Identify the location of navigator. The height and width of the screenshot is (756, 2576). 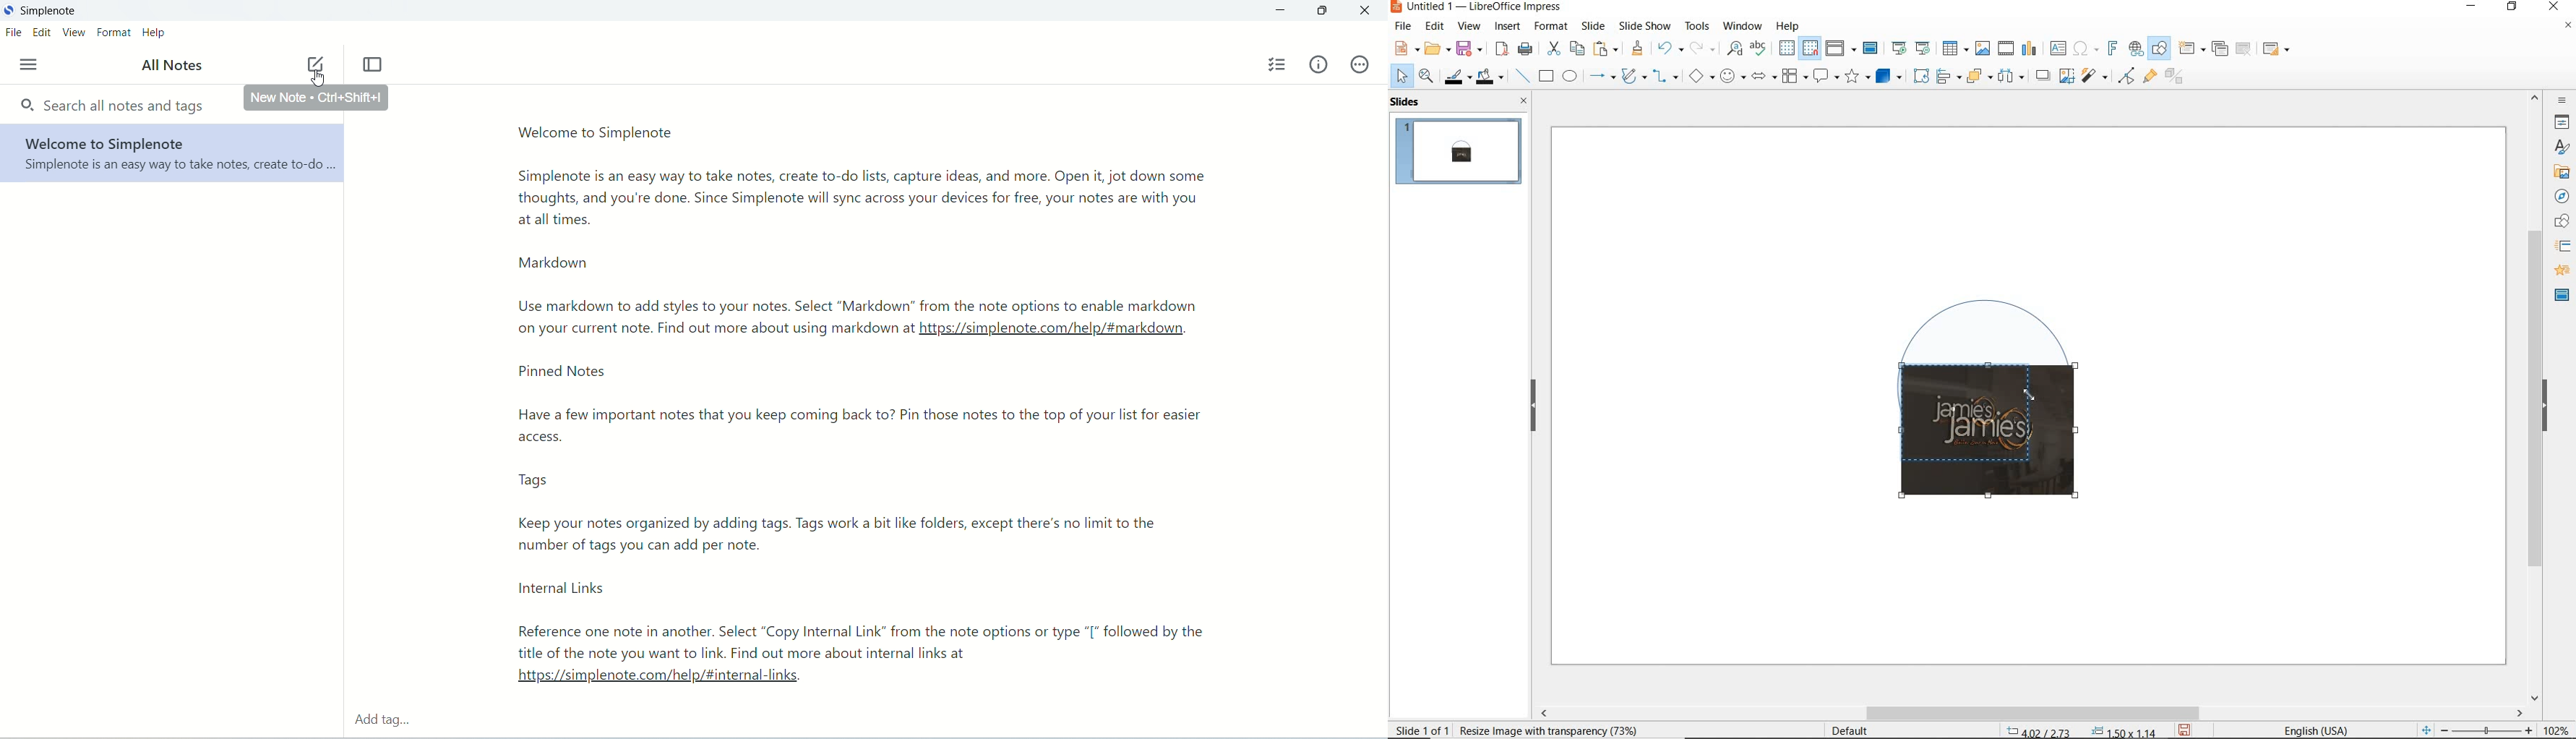
(2561, 195).